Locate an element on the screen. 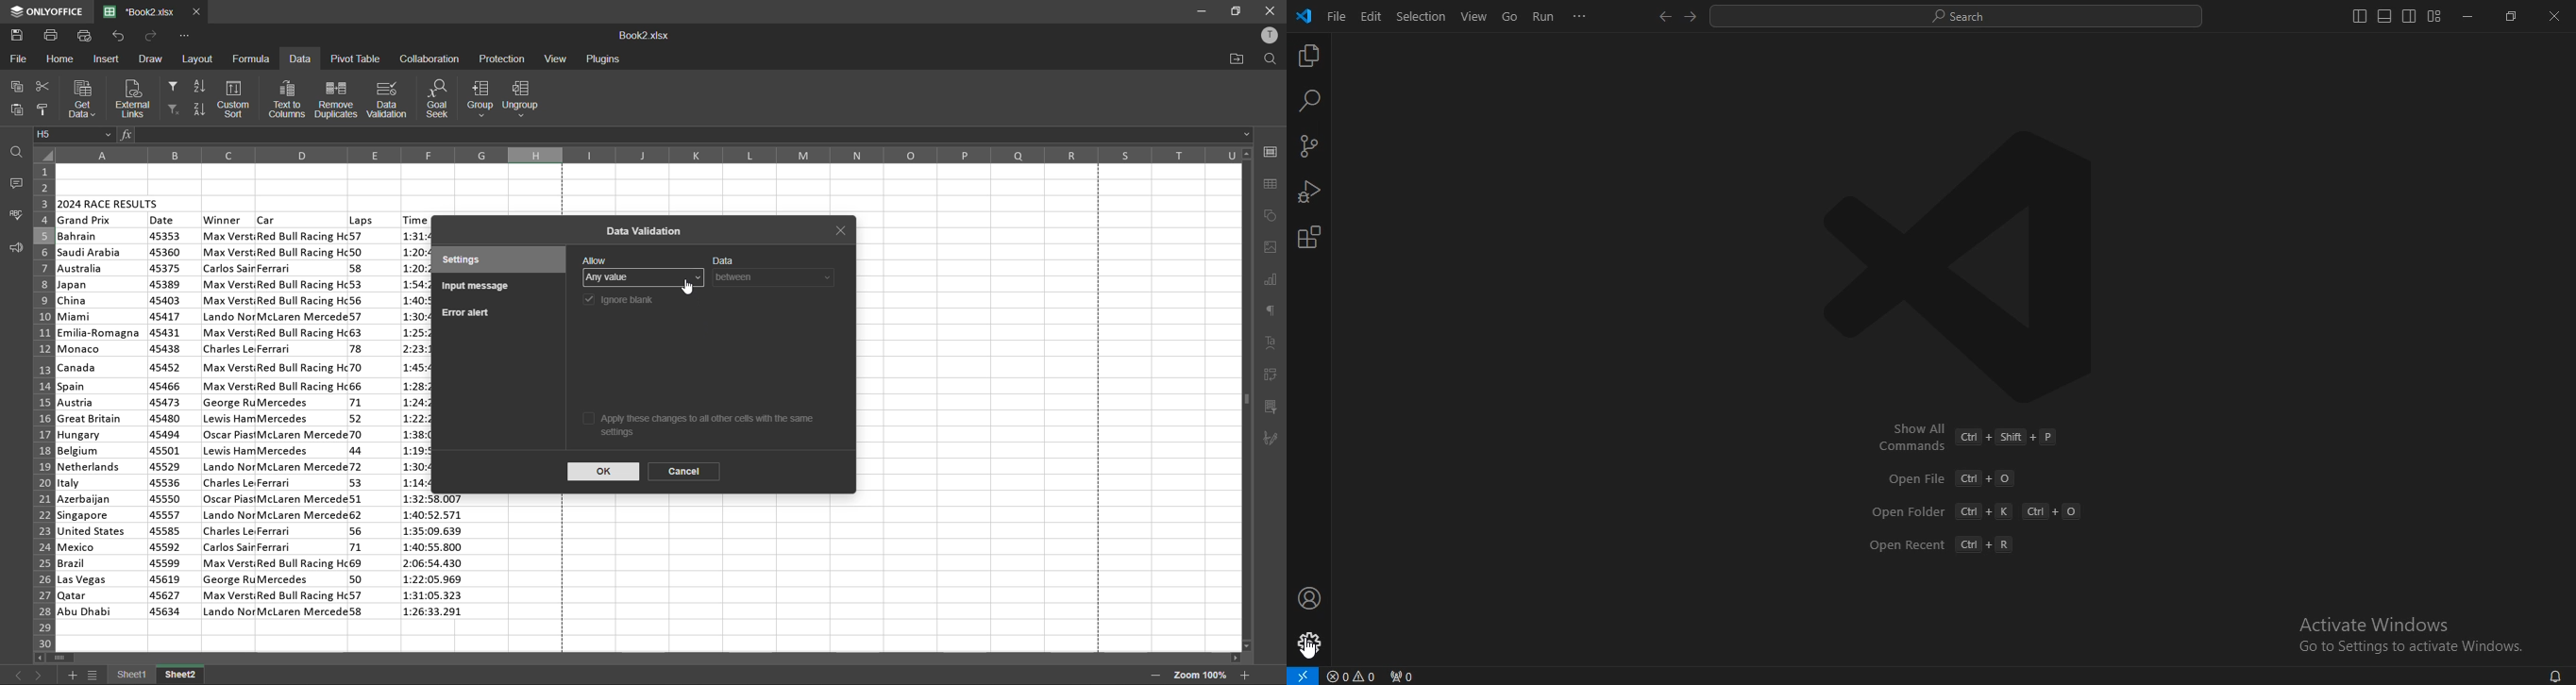  external links is located at coordinates (136, 98).